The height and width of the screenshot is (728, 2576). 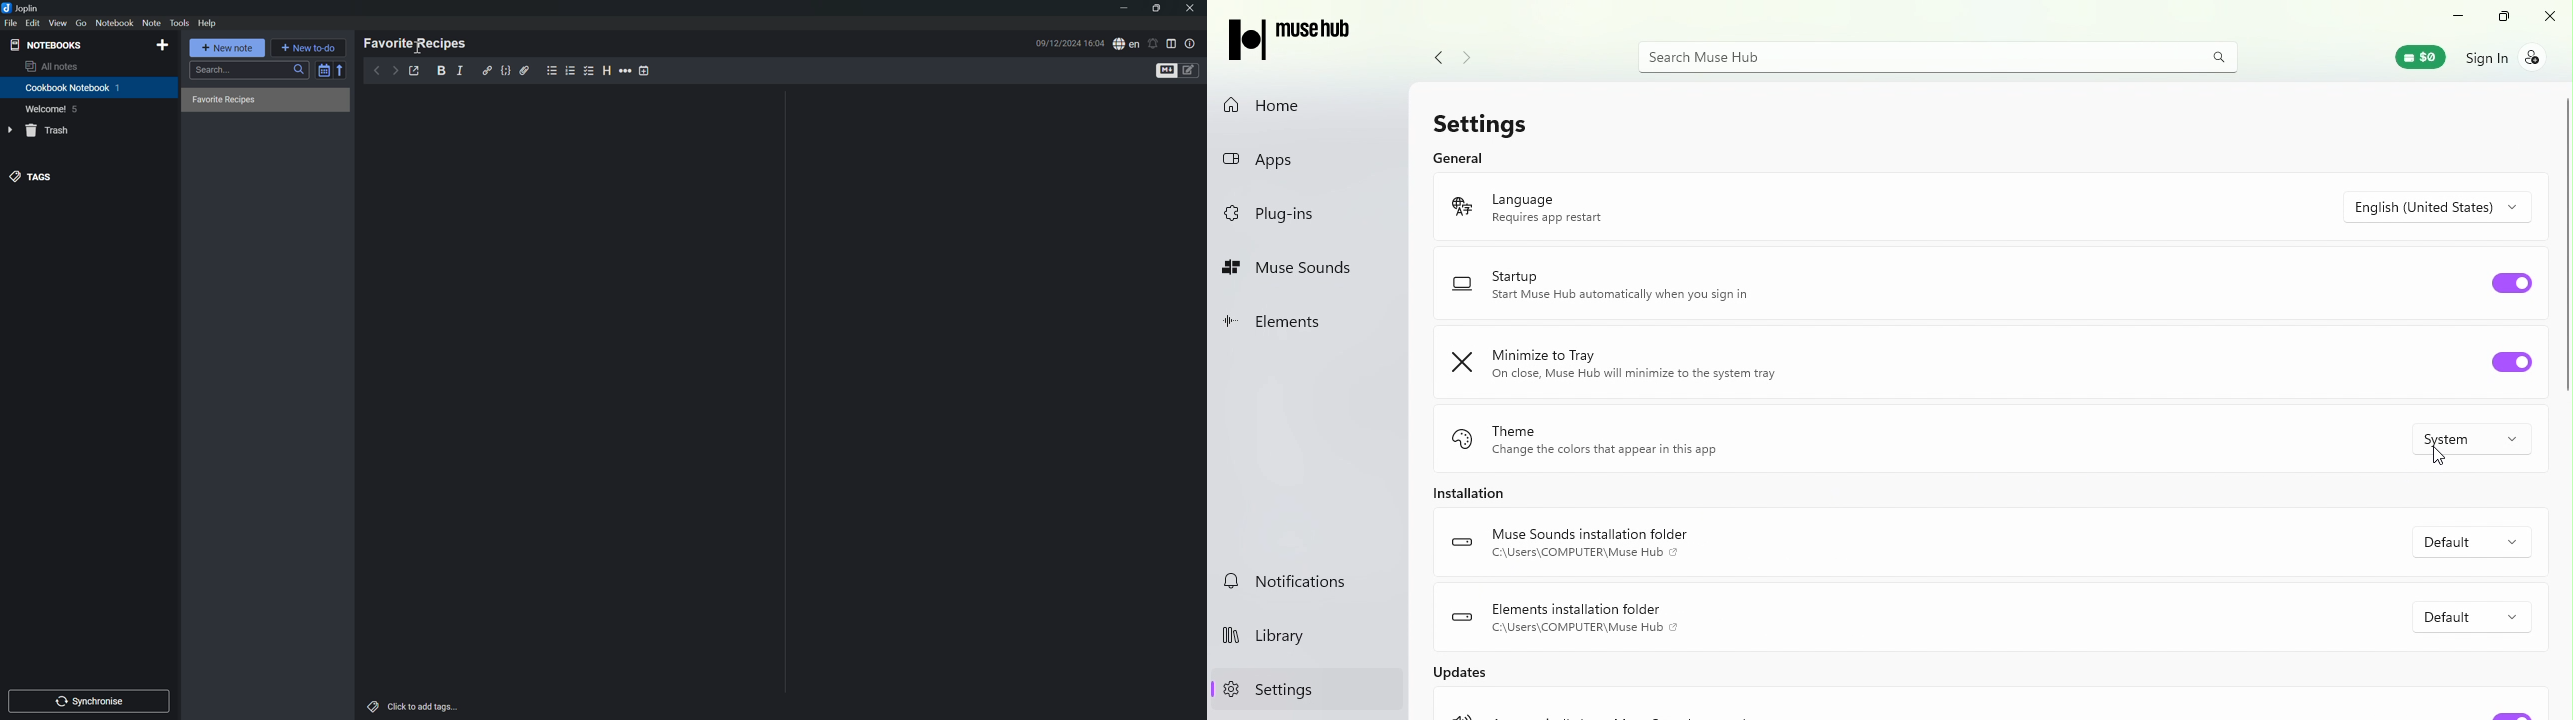 What do you see at coordinates (162, 45) in the screenshot?
I see `Add NOTEBOOKS` at bounding box center [162, 45].